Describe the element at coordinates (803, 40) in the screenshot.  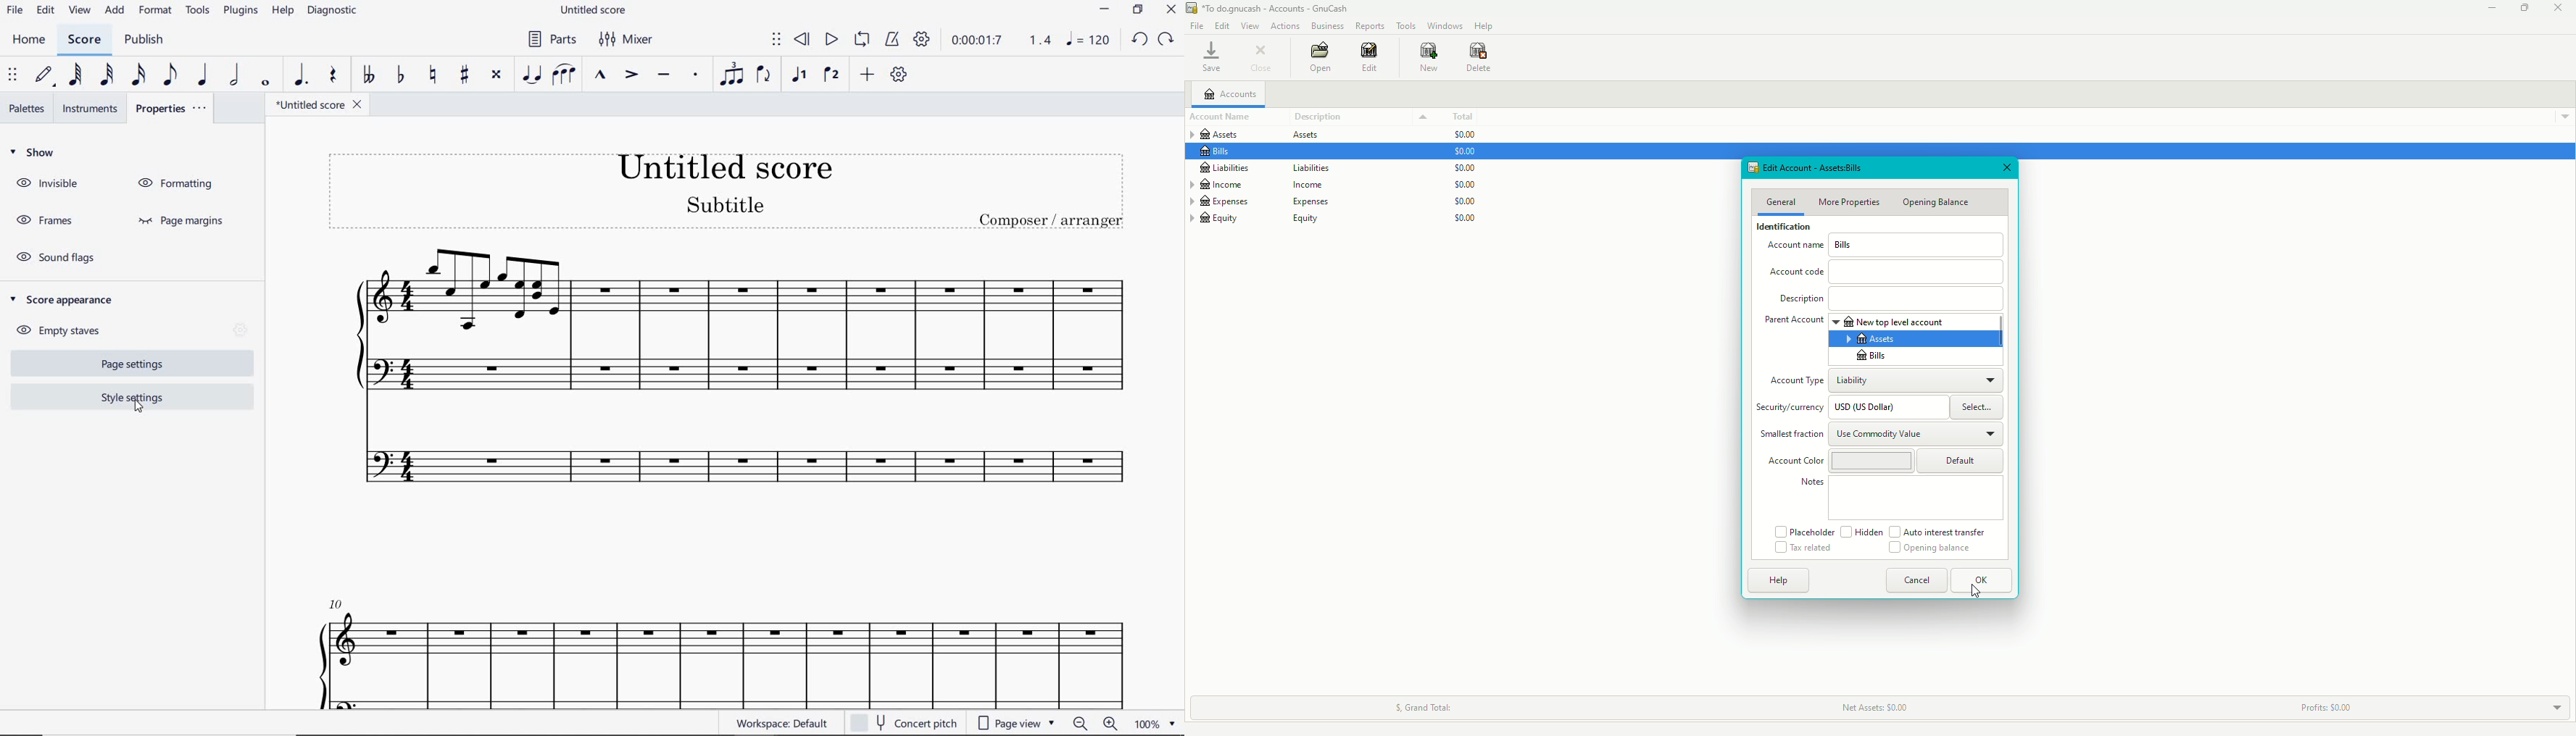
I see `REWIND` at that location.